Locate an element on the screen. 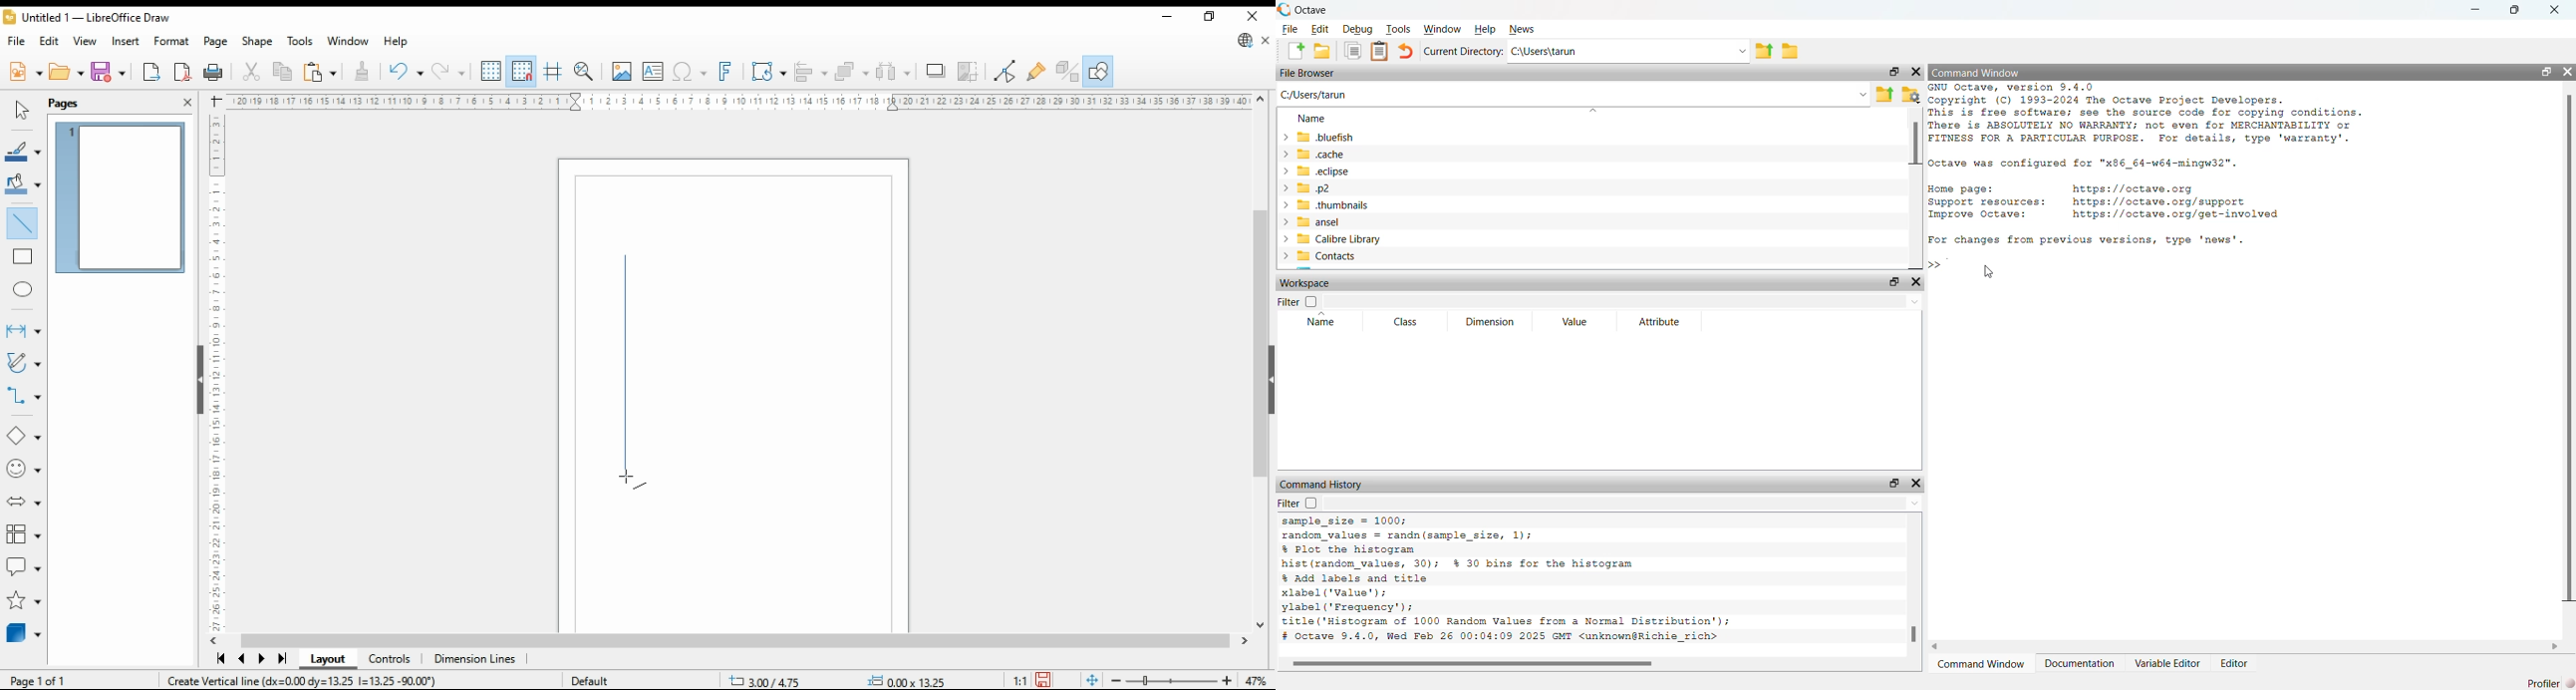  align objects is located at coordinates (811, 71).